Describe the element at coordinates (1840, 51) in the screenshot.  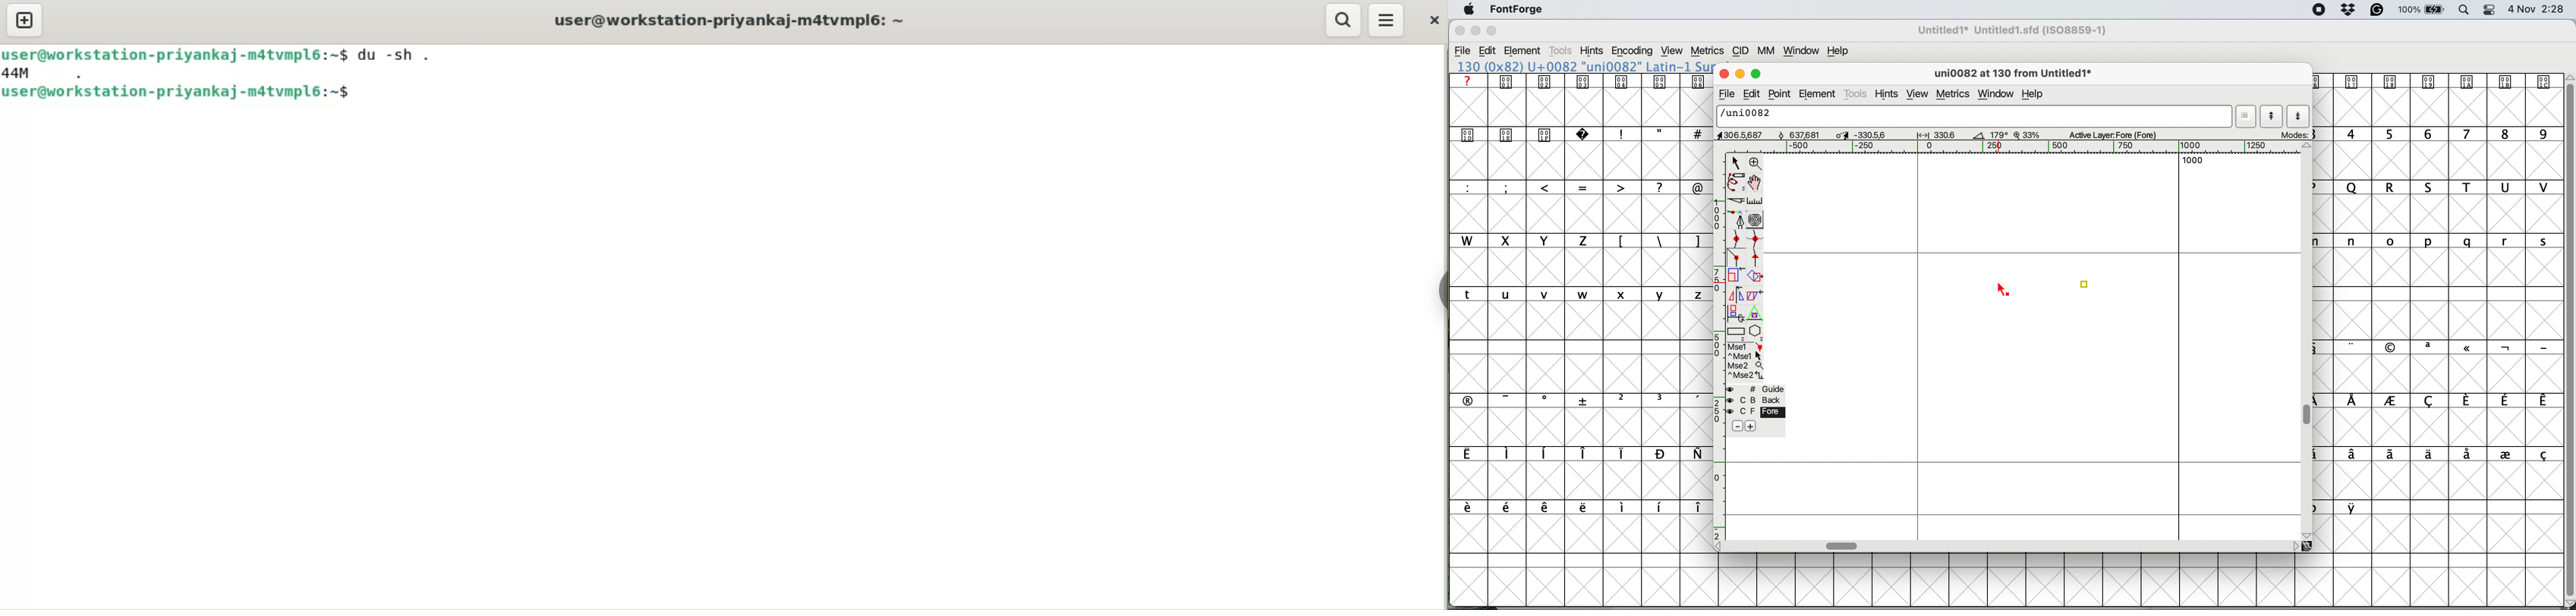
I see `help` at that location.